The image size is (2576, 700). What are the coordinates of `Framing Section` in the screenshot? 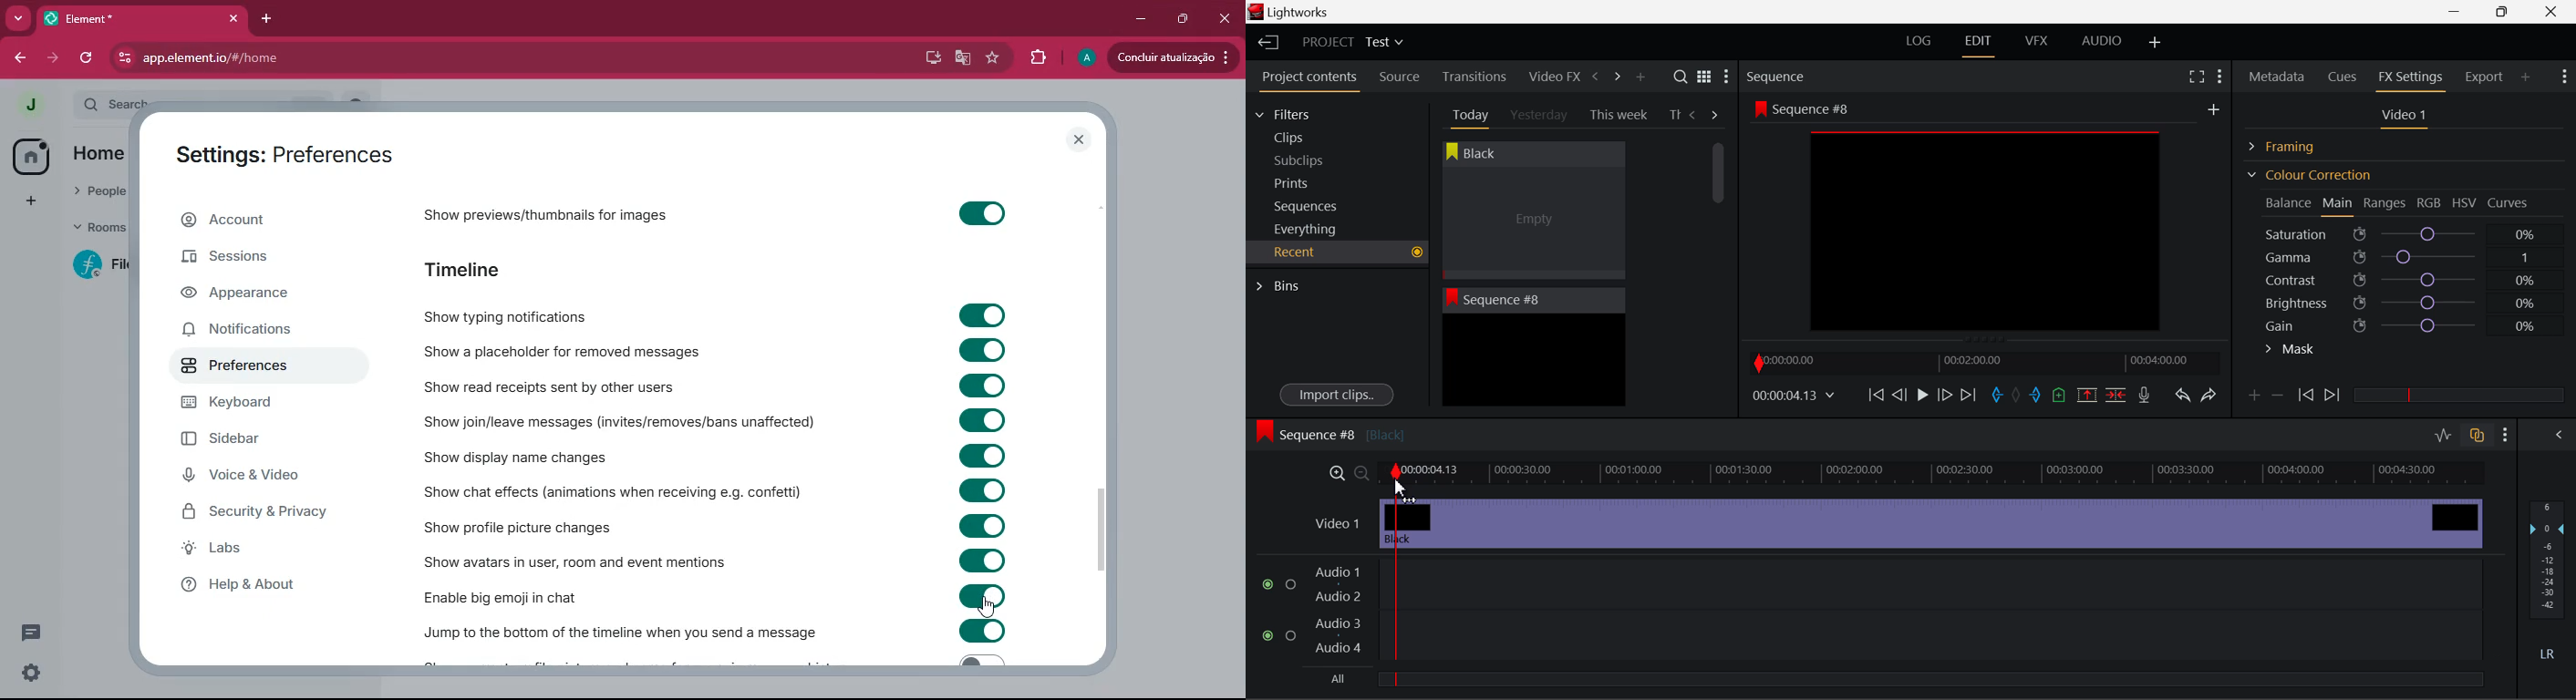 It's located at (2293, 144).